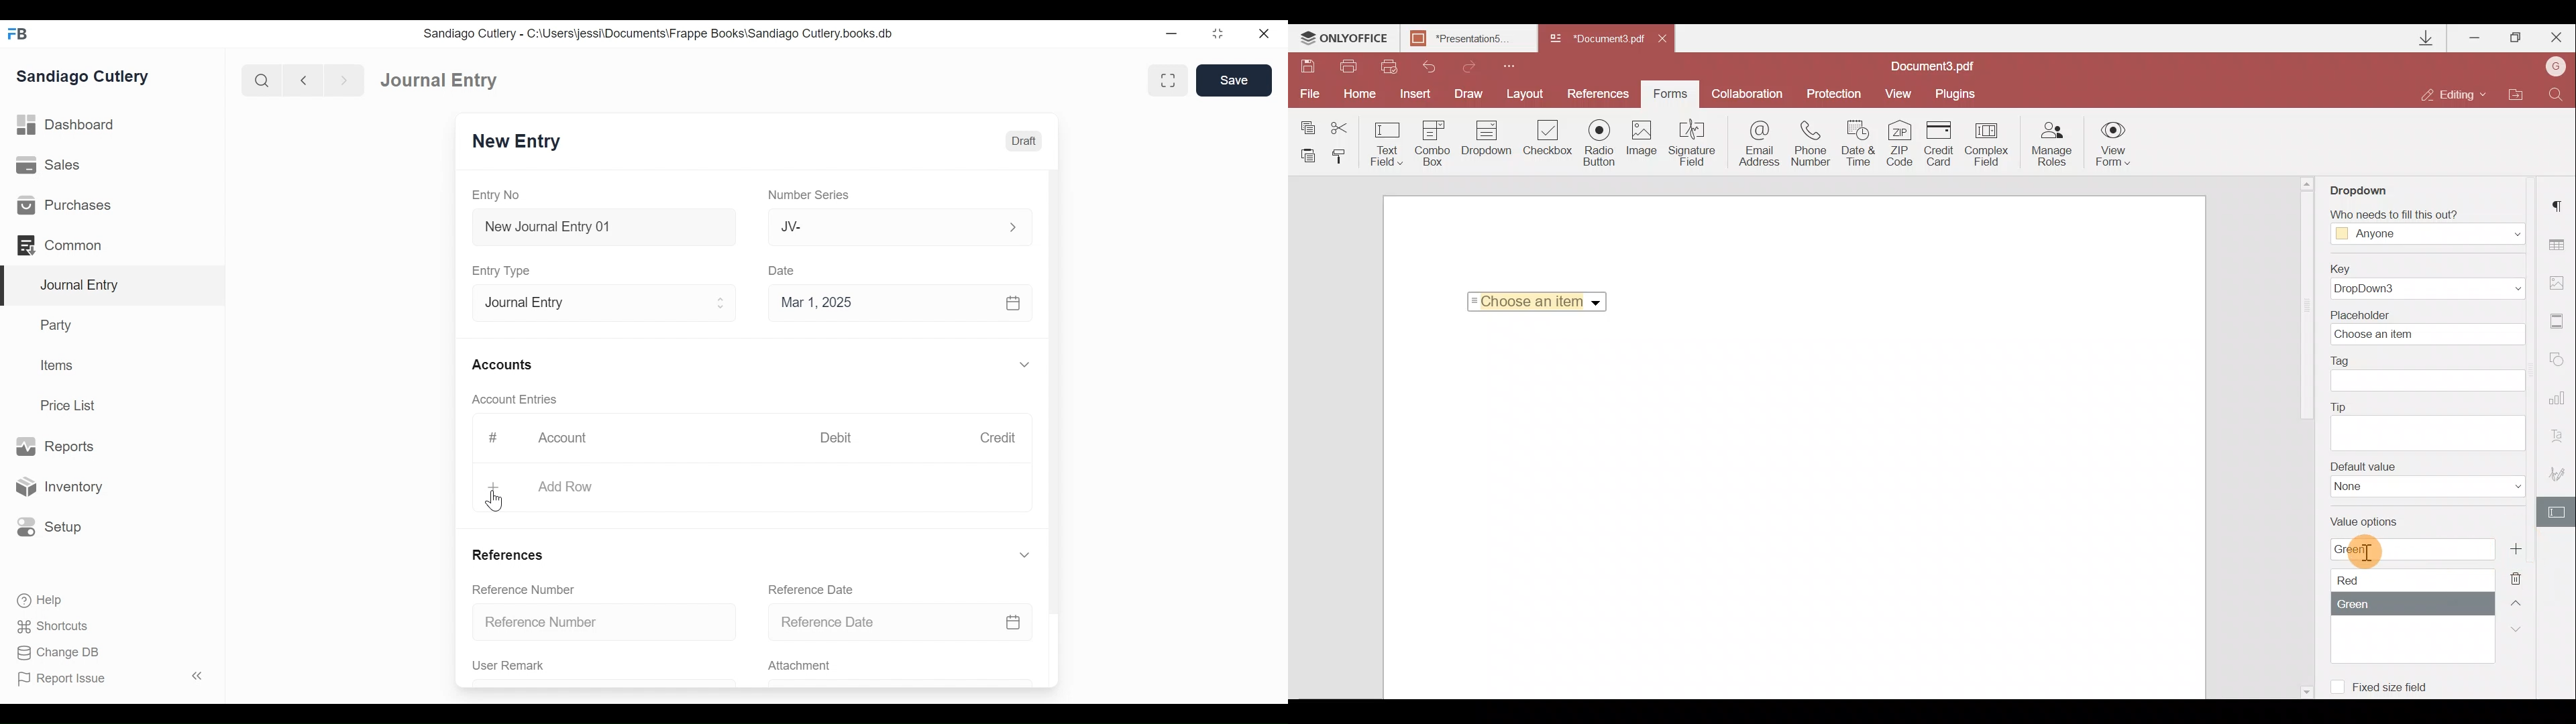 The width and height of the screenshot is (2576, 728). I want to click on collapse sidebar, so click(195, 676).